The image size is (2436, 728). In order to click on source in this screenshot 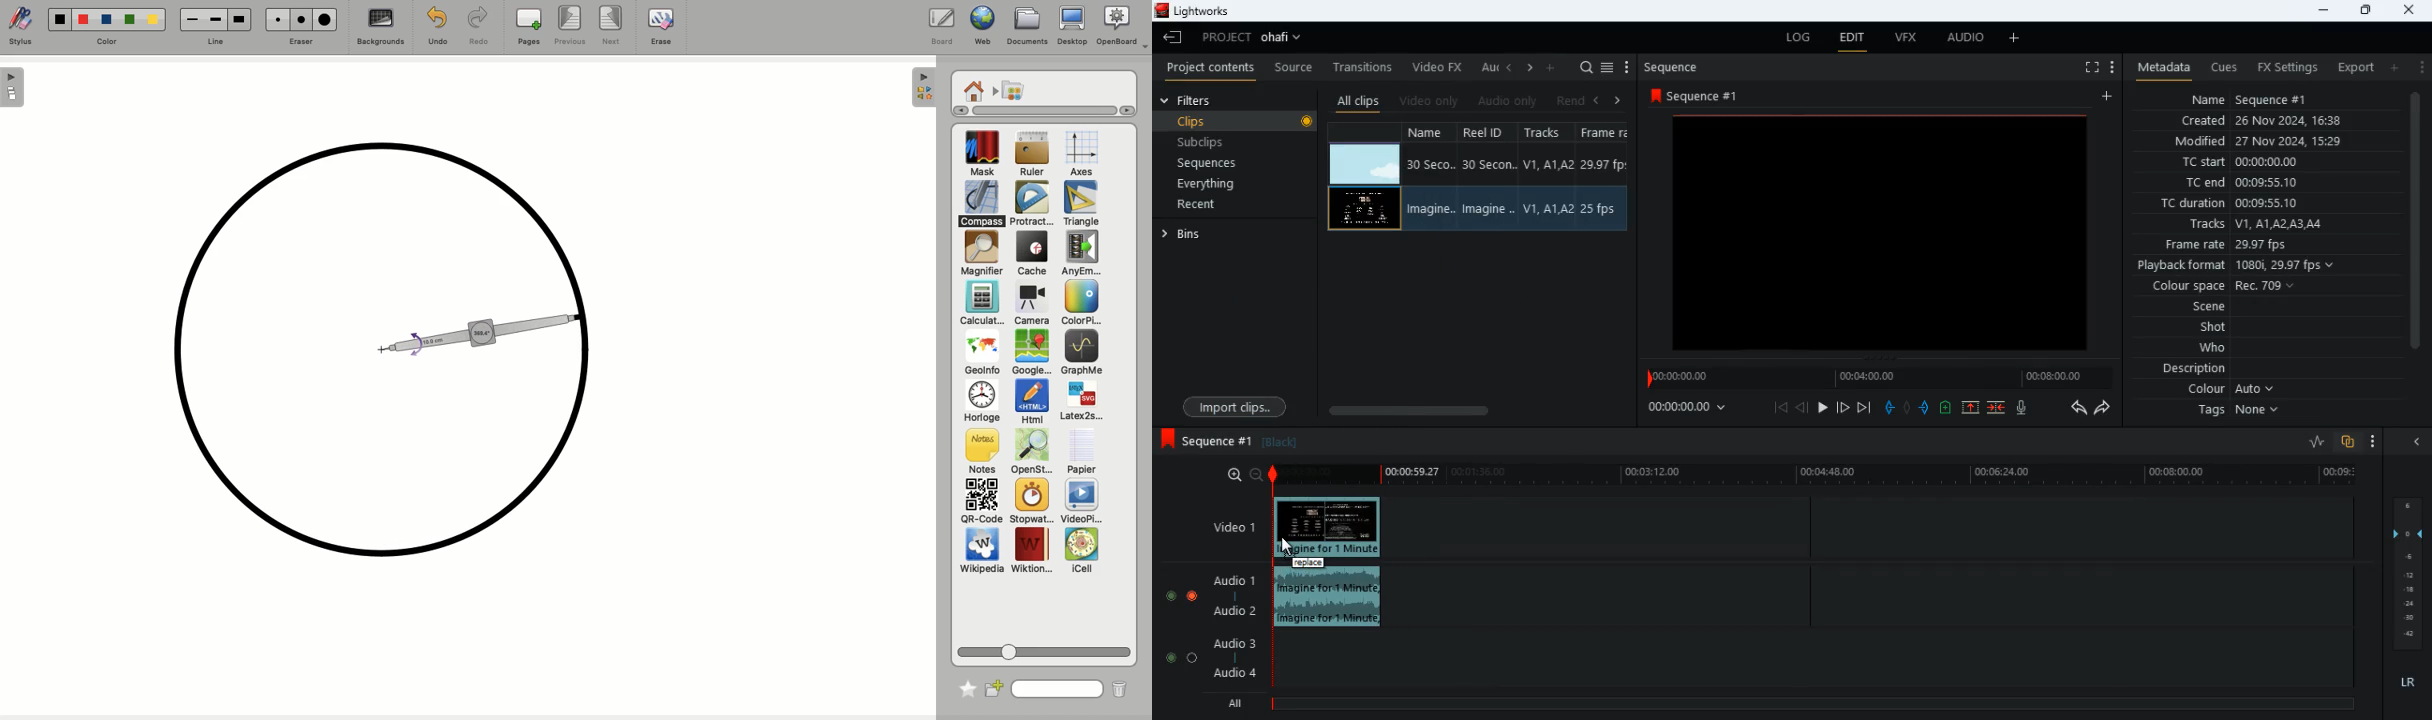, I will do `click(1293, 68)`.